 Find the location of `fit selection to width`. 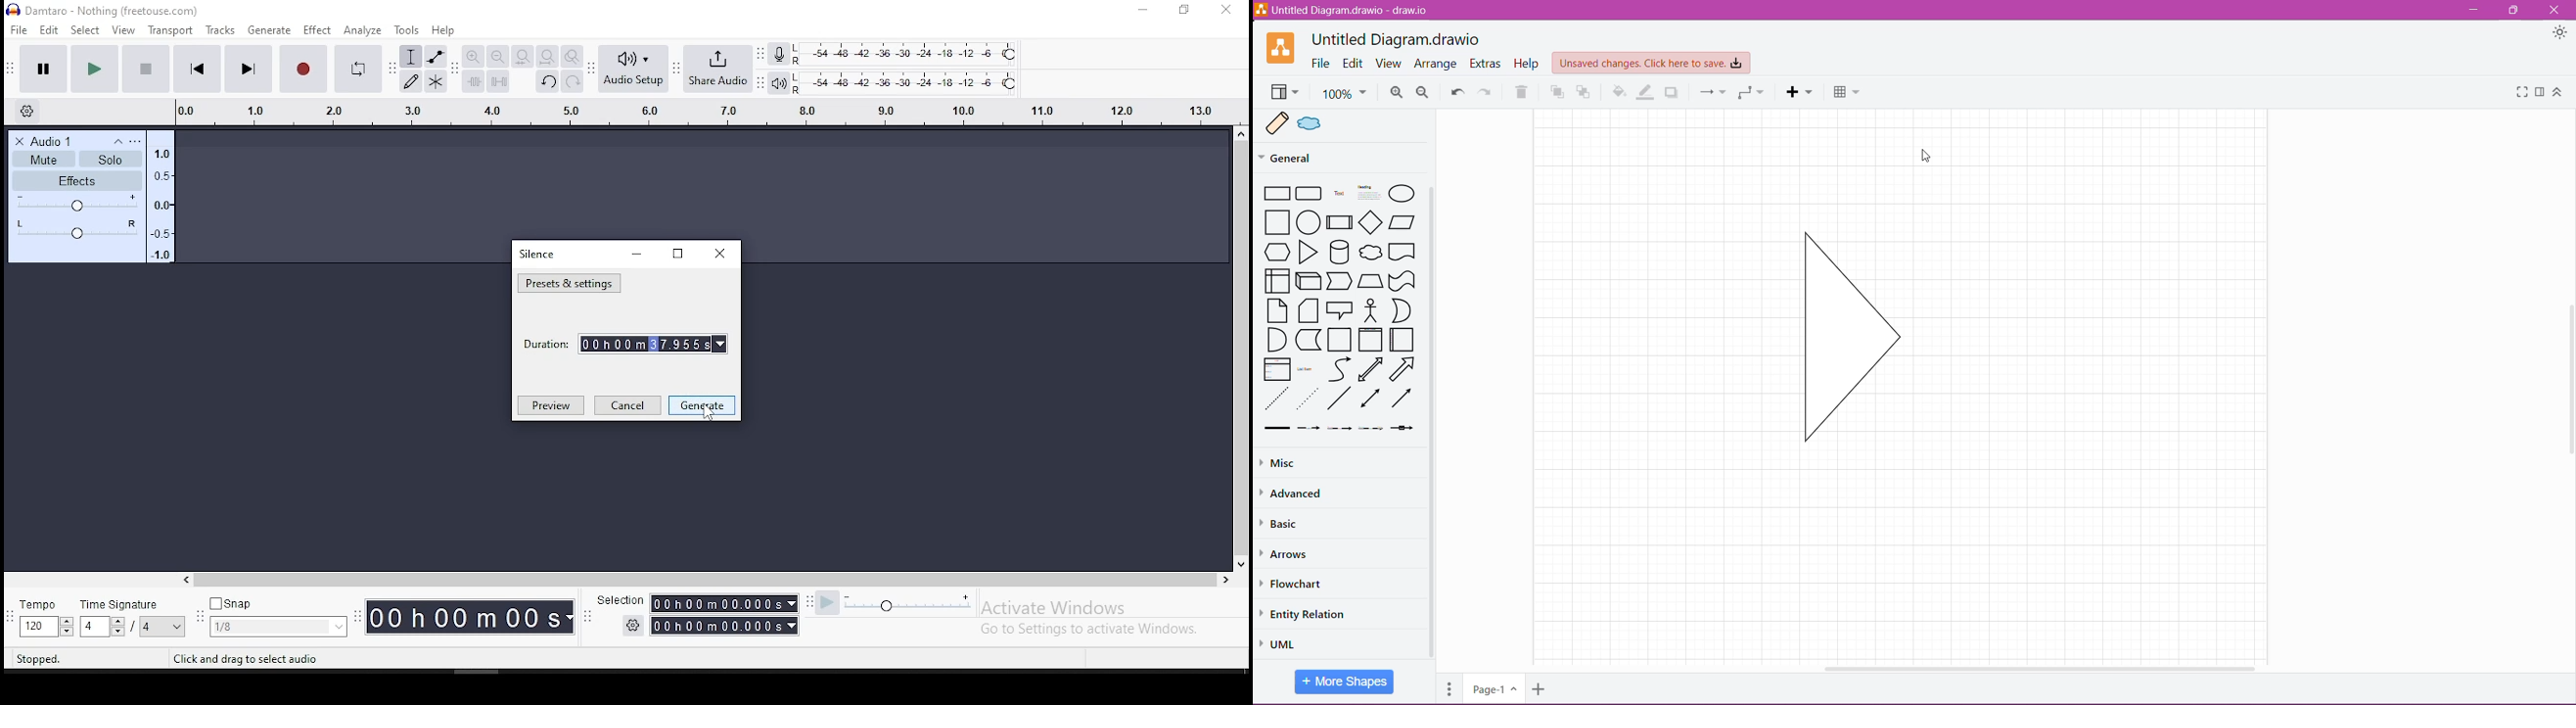

fit selection to width is located at coordinates (520, 56).